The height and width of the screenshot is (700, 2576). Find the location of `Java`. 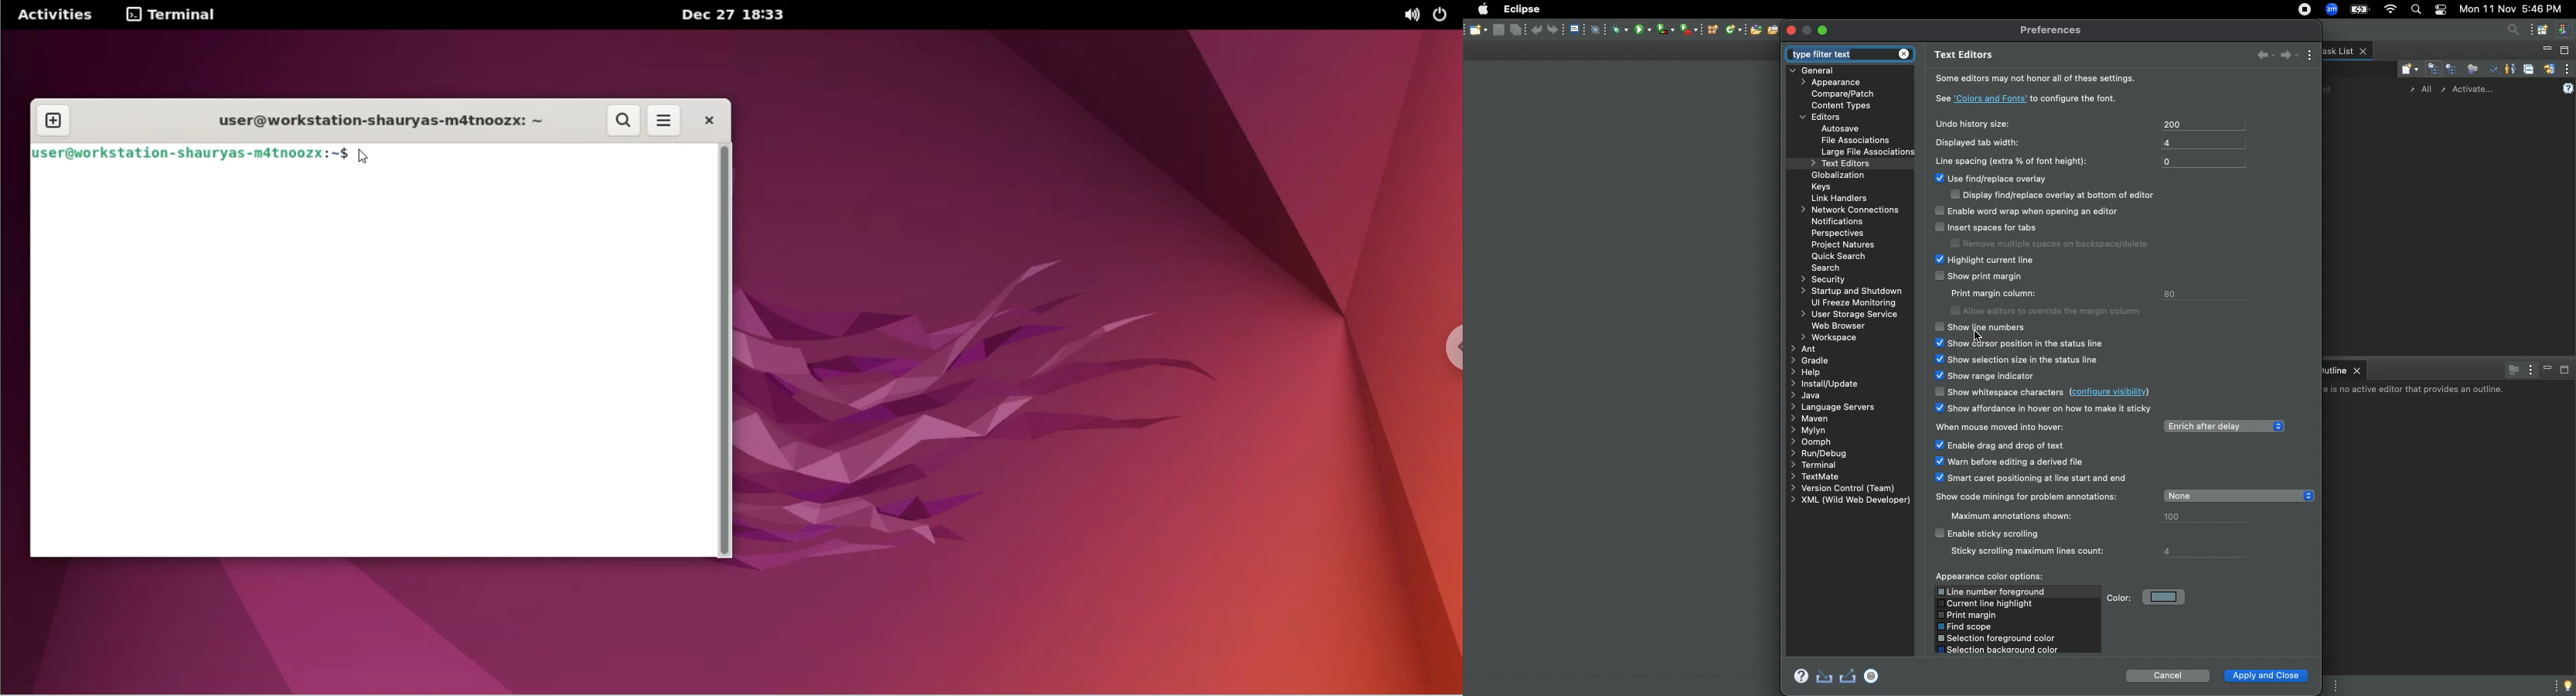

Java is located at coordinates (1806, 395).